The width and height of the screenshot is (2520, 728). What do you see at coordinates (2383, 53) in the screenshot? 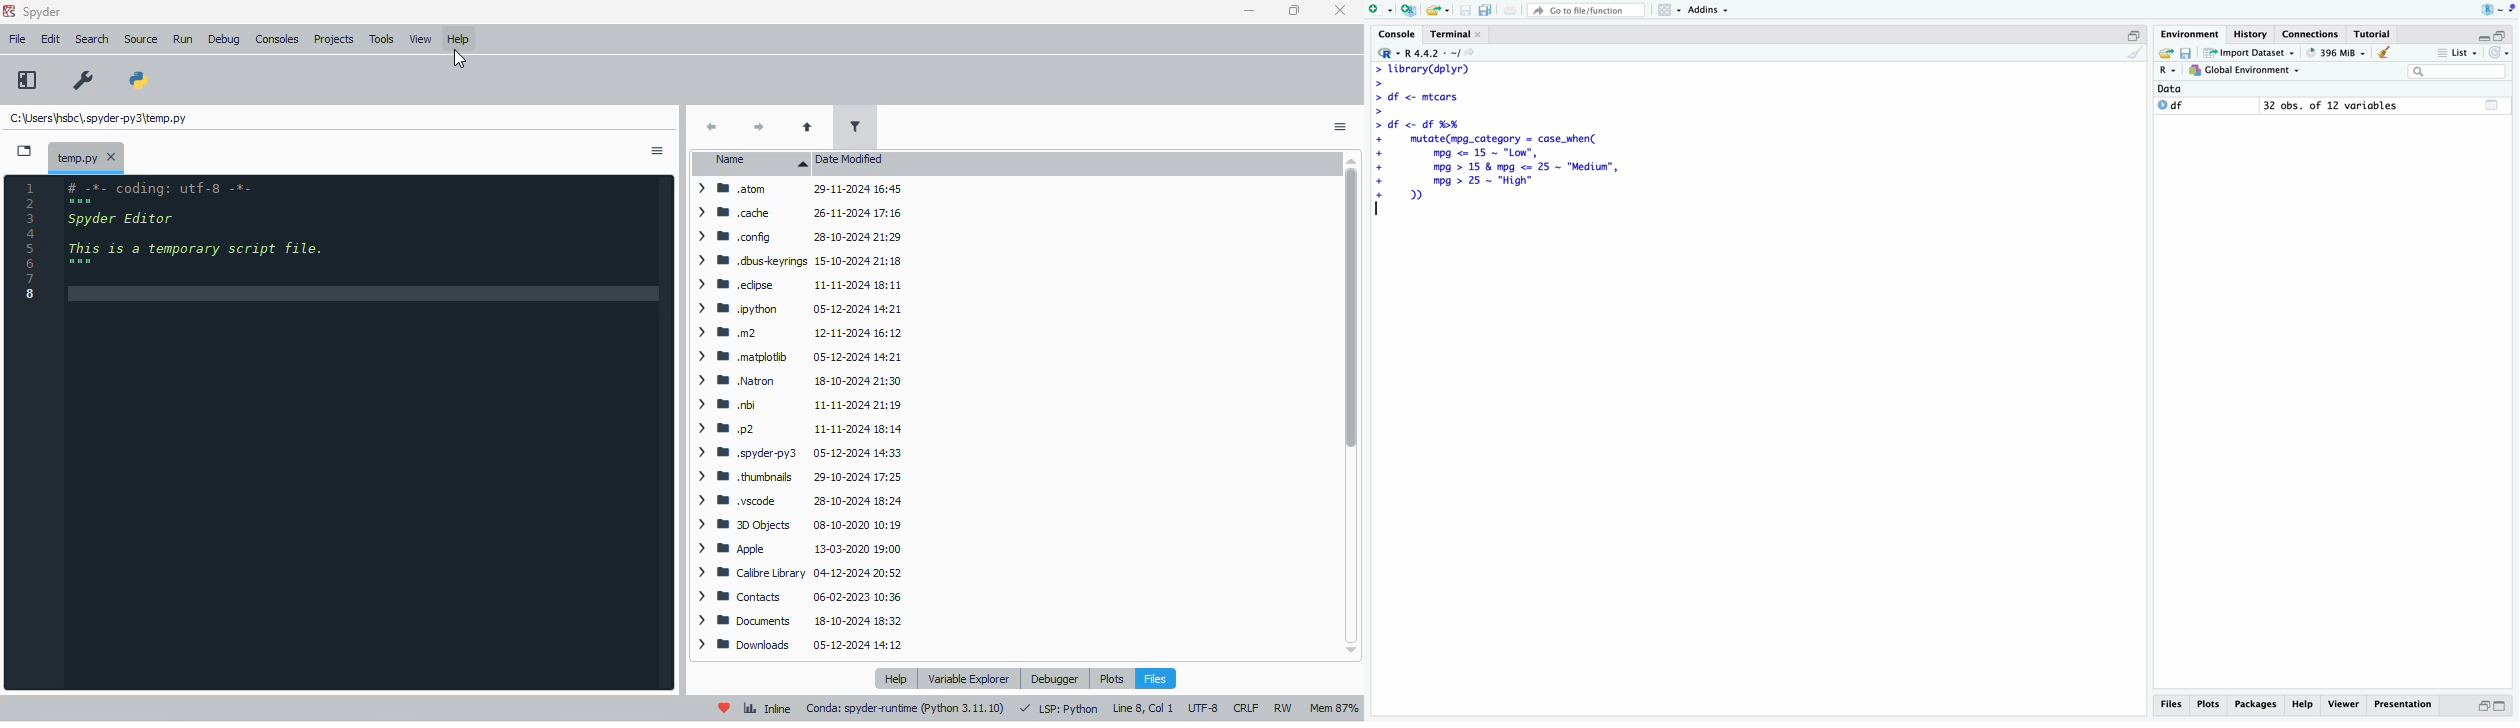
I see `clean` at bounding box center [2383, 53].